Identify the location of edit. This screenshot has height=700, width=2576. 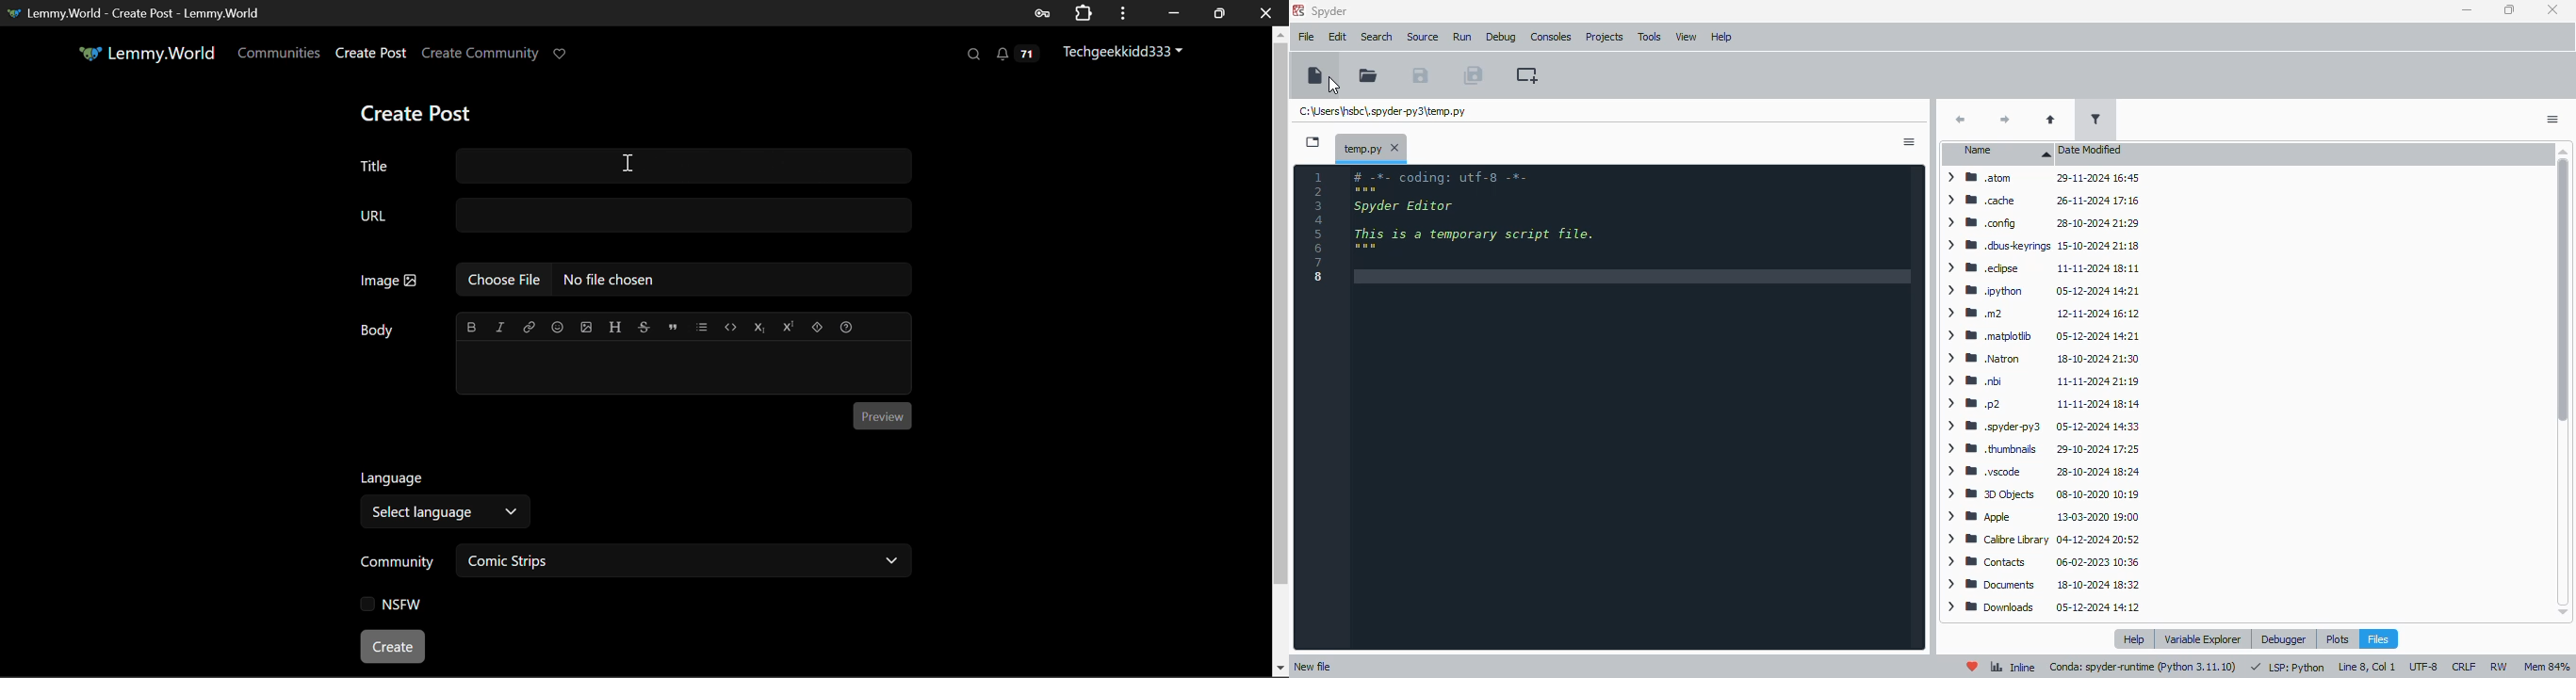
(1338, 37).